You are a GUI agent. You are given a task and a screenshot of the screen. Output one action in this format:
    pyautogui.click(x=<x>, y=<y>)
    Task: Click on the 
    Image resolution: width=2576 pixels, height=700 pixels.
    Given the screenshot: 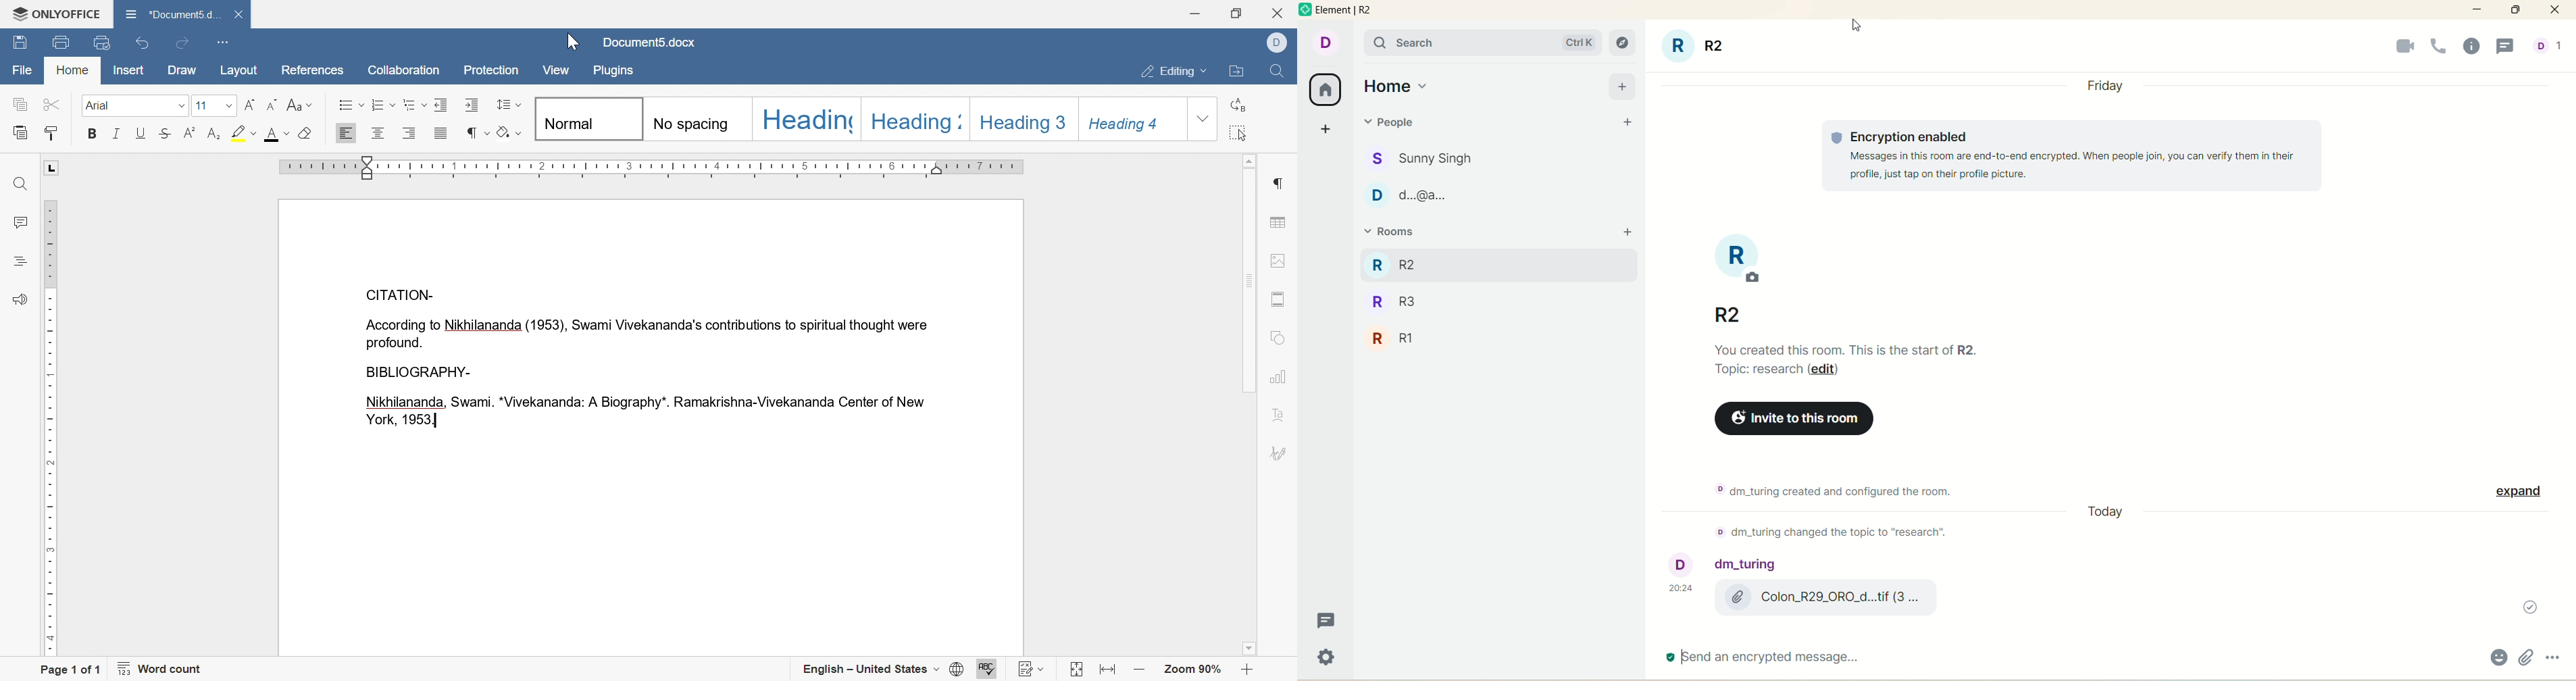 What is the action you would take?
    pyautogui.click(x=2105, y=514)
    